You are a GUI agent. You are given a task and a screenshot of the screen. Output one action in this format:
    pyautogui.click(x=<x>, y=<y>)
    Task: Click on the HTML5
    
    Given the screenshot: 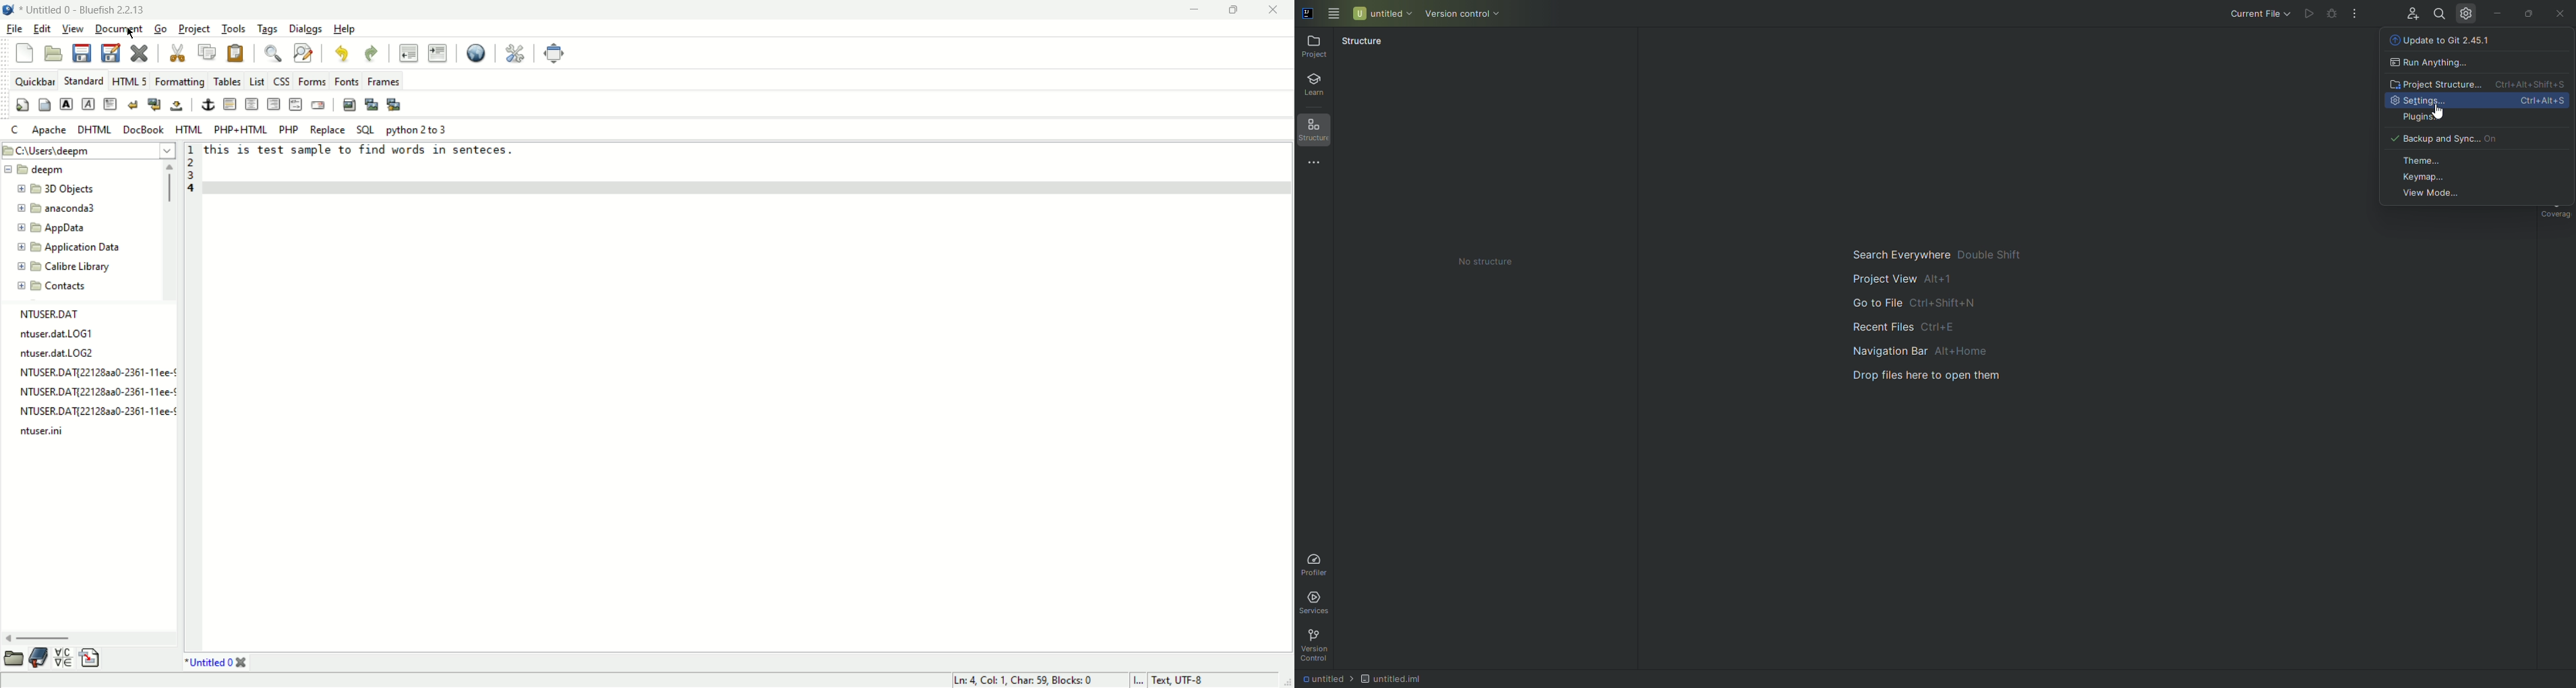 What is the action you would take?
    pyautogui.click(x=127, y=80)
    